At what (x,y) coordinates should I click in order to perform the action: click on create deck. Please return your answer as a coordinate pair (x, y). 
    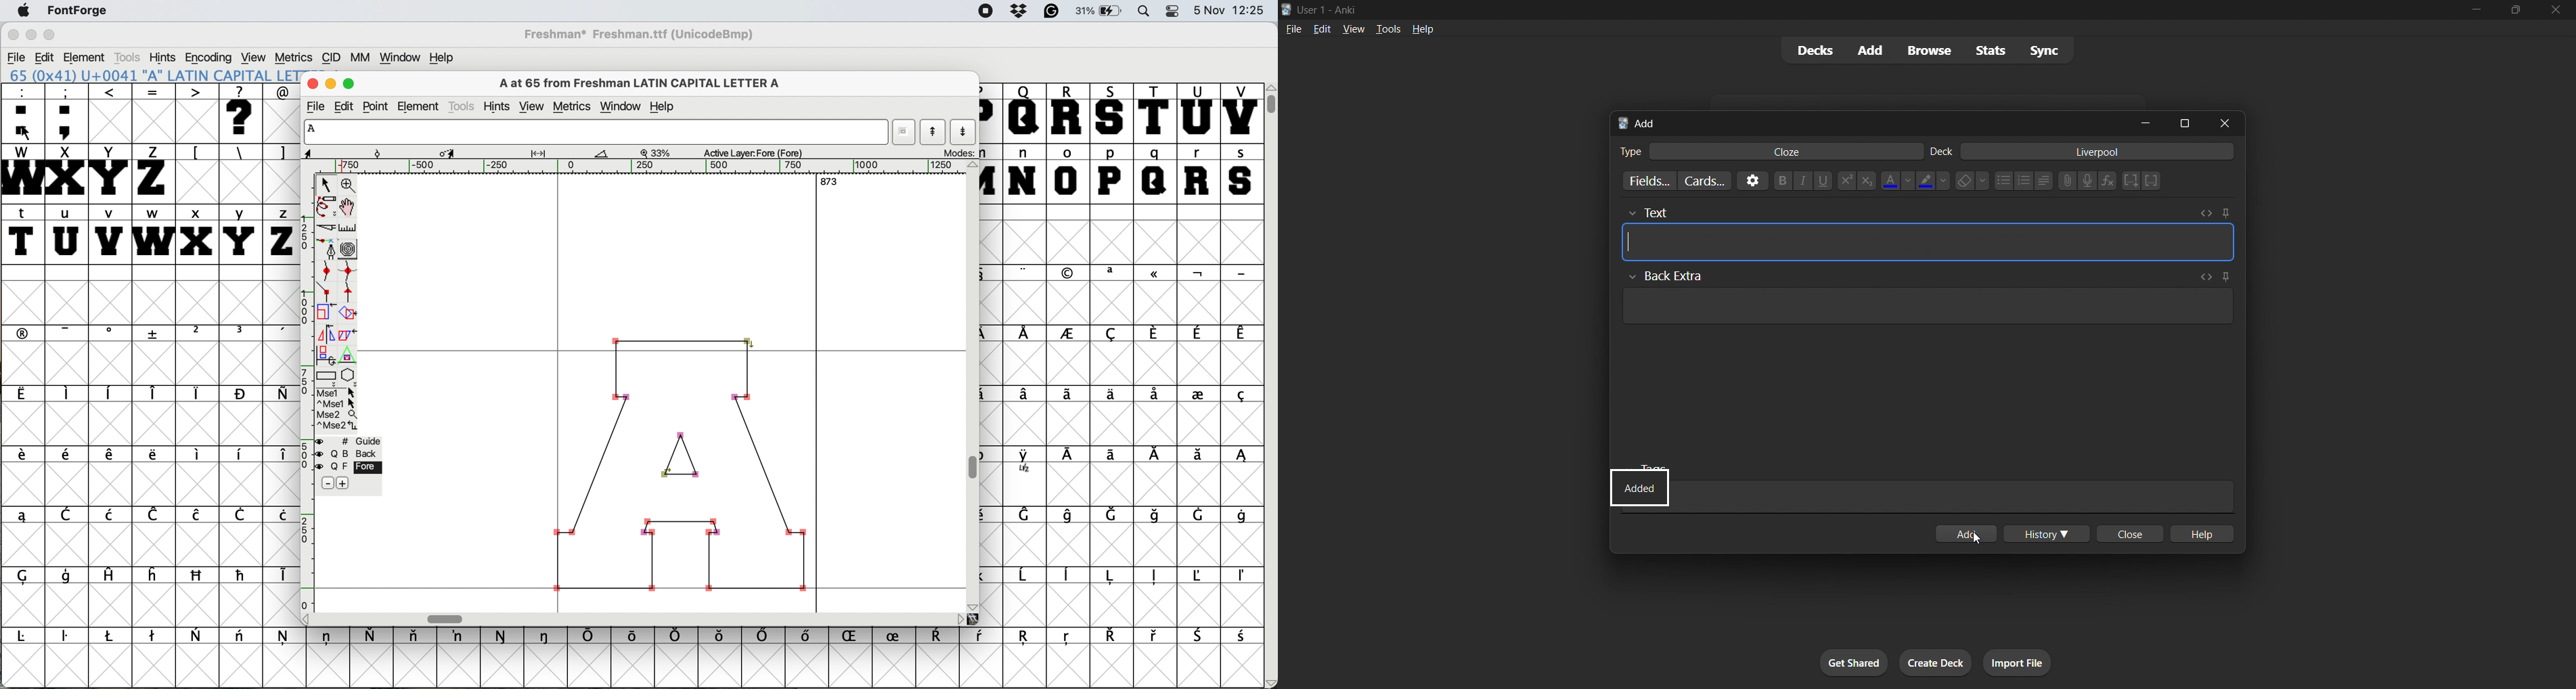
    Looking at the image, I should click on (1934, 663).